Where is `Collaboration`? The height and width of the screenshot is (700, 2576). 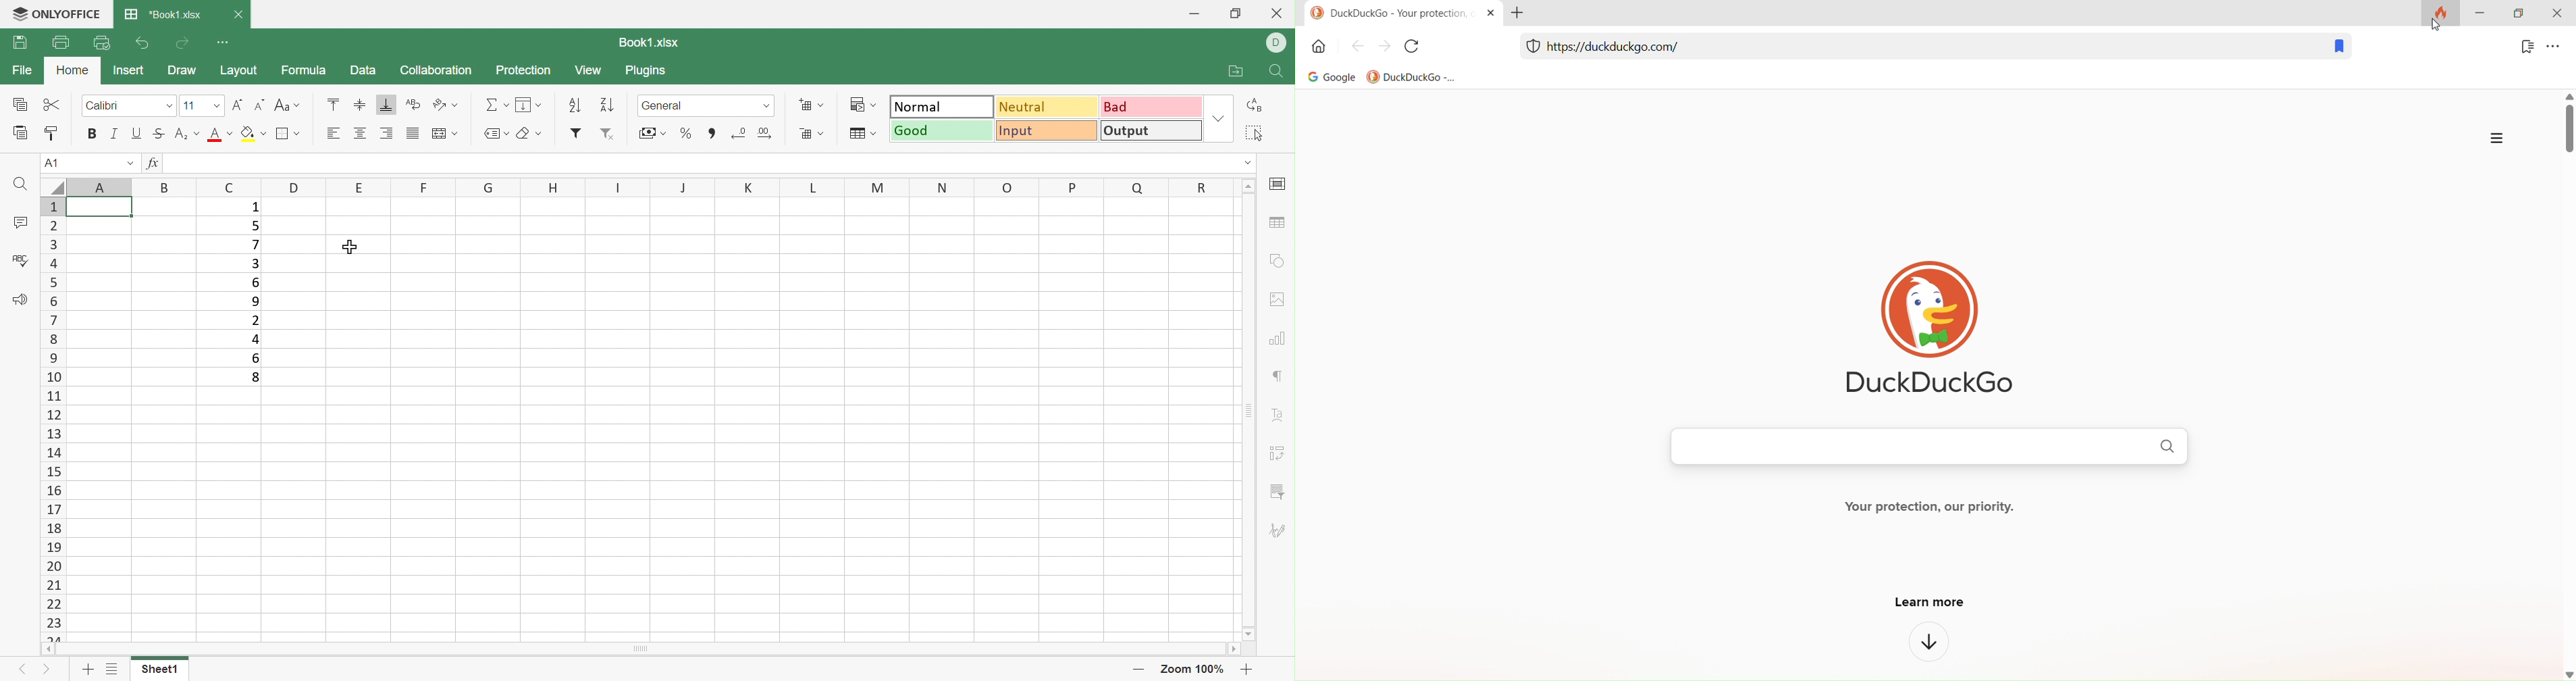
Collaboration is located at coordinates (441, 70).